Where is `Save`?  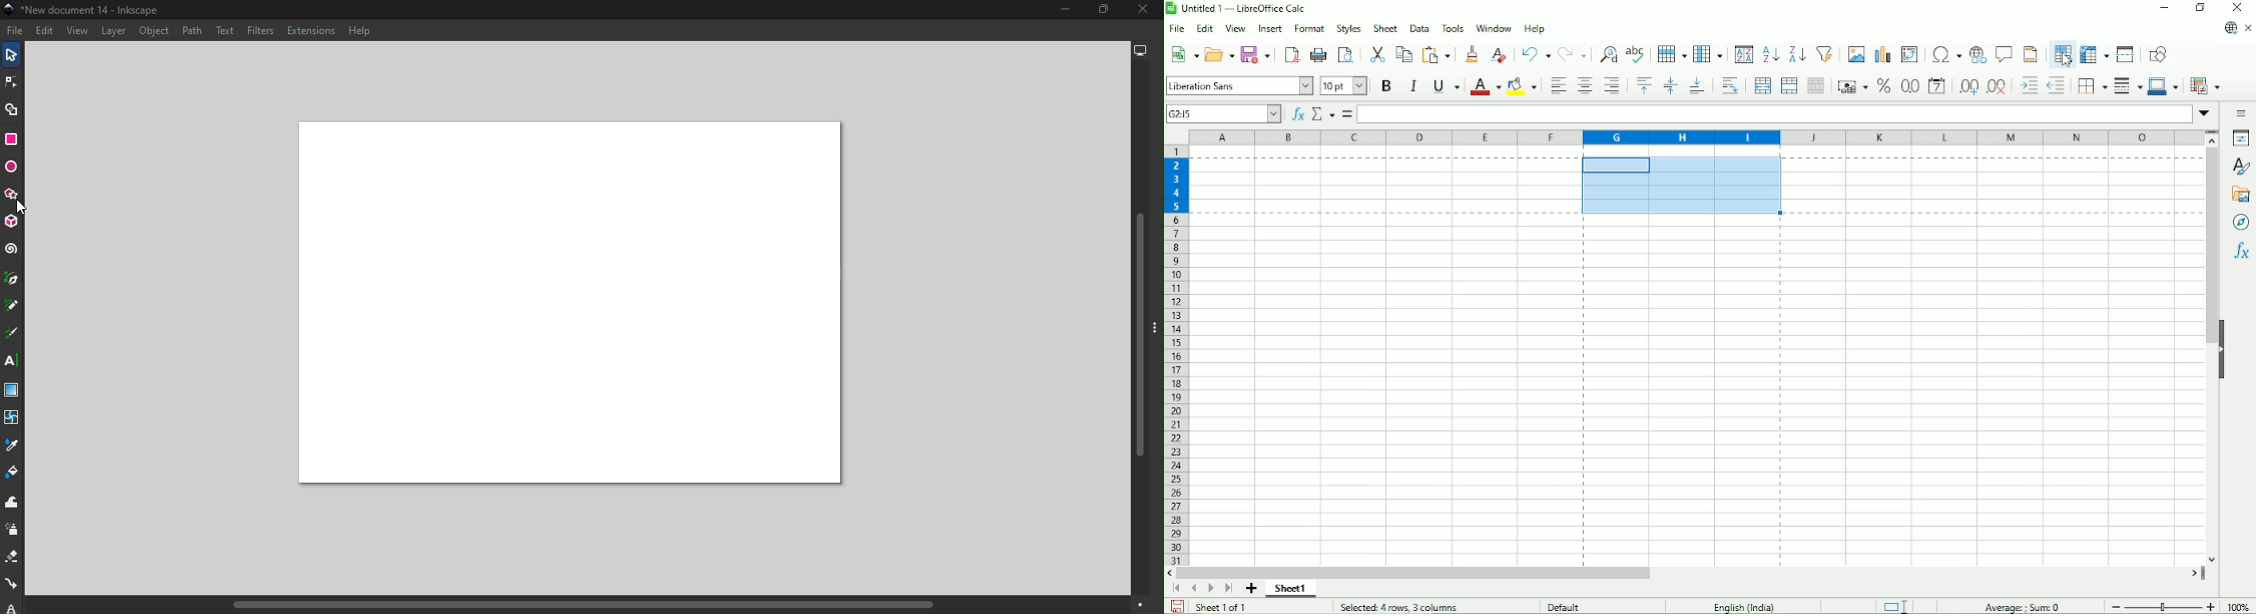 Save is located at coordinates (1255, 55).